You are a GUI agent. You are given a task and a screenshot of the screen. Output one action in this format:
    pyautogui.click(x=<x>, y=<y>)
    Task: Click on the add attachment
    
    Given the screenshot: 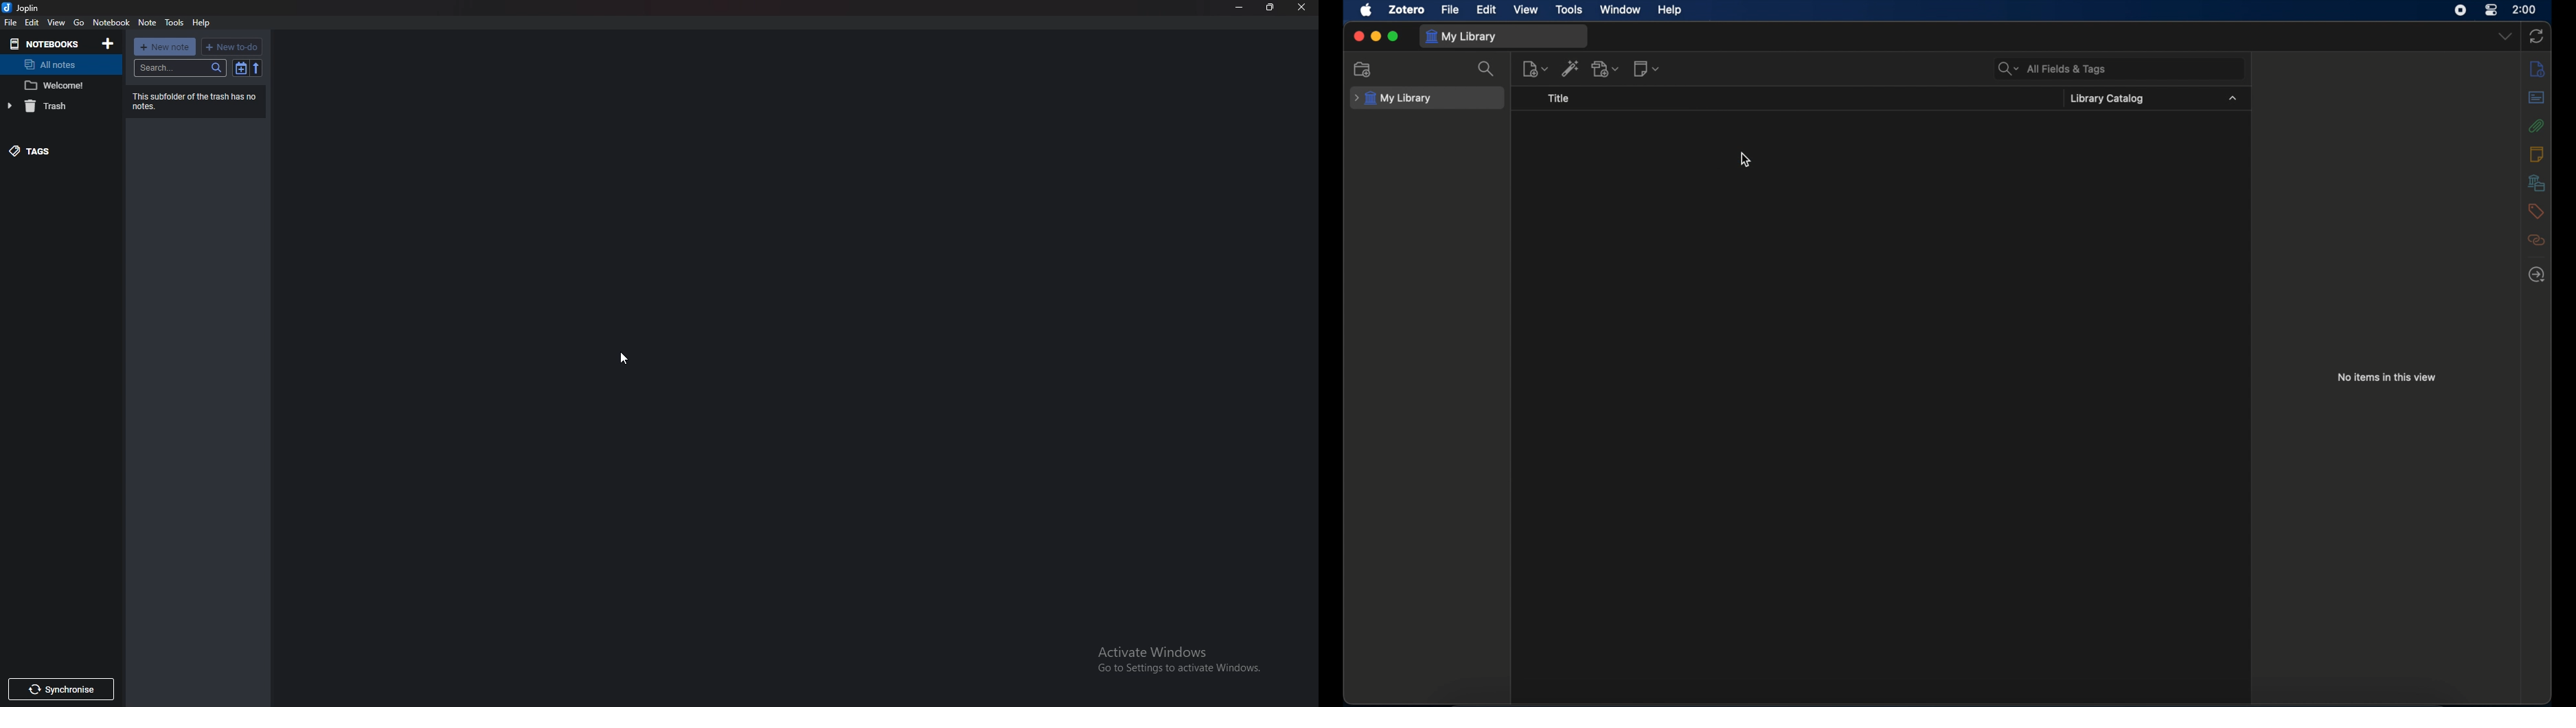 What is the action you would take?
    pyautogui.click(x=1606, y=68)
    